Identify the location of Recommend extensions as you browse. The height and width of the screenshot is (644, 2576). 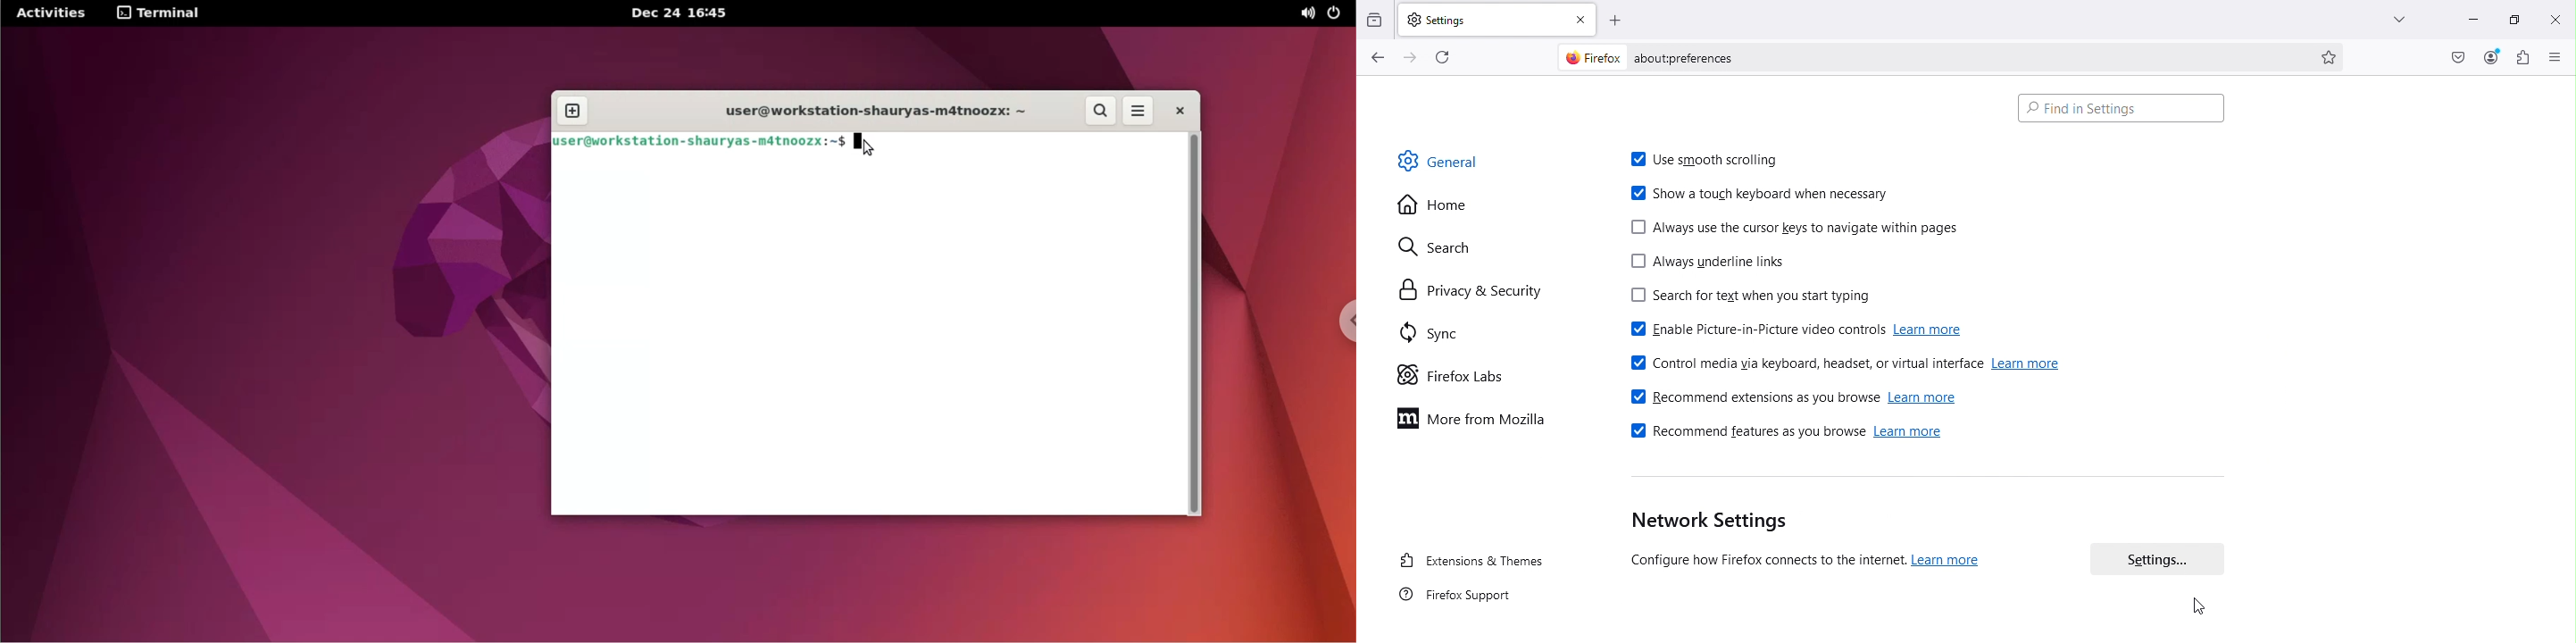
(1795, 398).